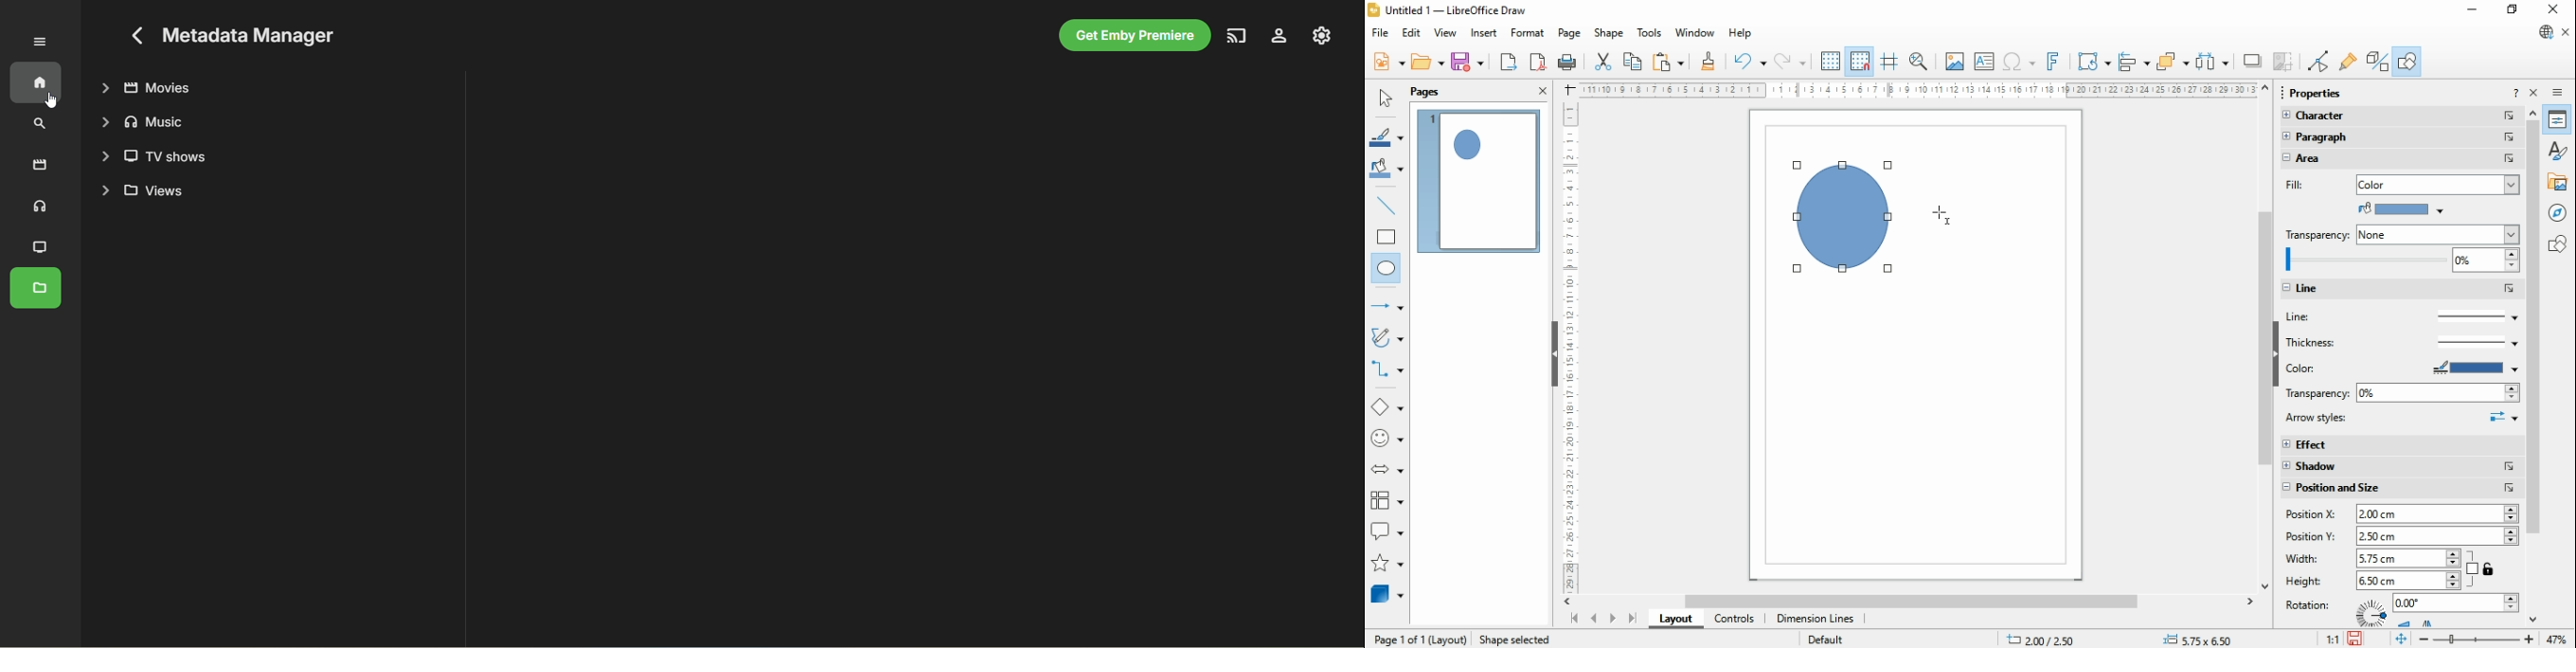 The height and width of the screenshot is (672, 2576). What do you see at coordinates (2350, 61) in the screenshot?
I see `show glue point functions` at bounding box center [2350, 61].